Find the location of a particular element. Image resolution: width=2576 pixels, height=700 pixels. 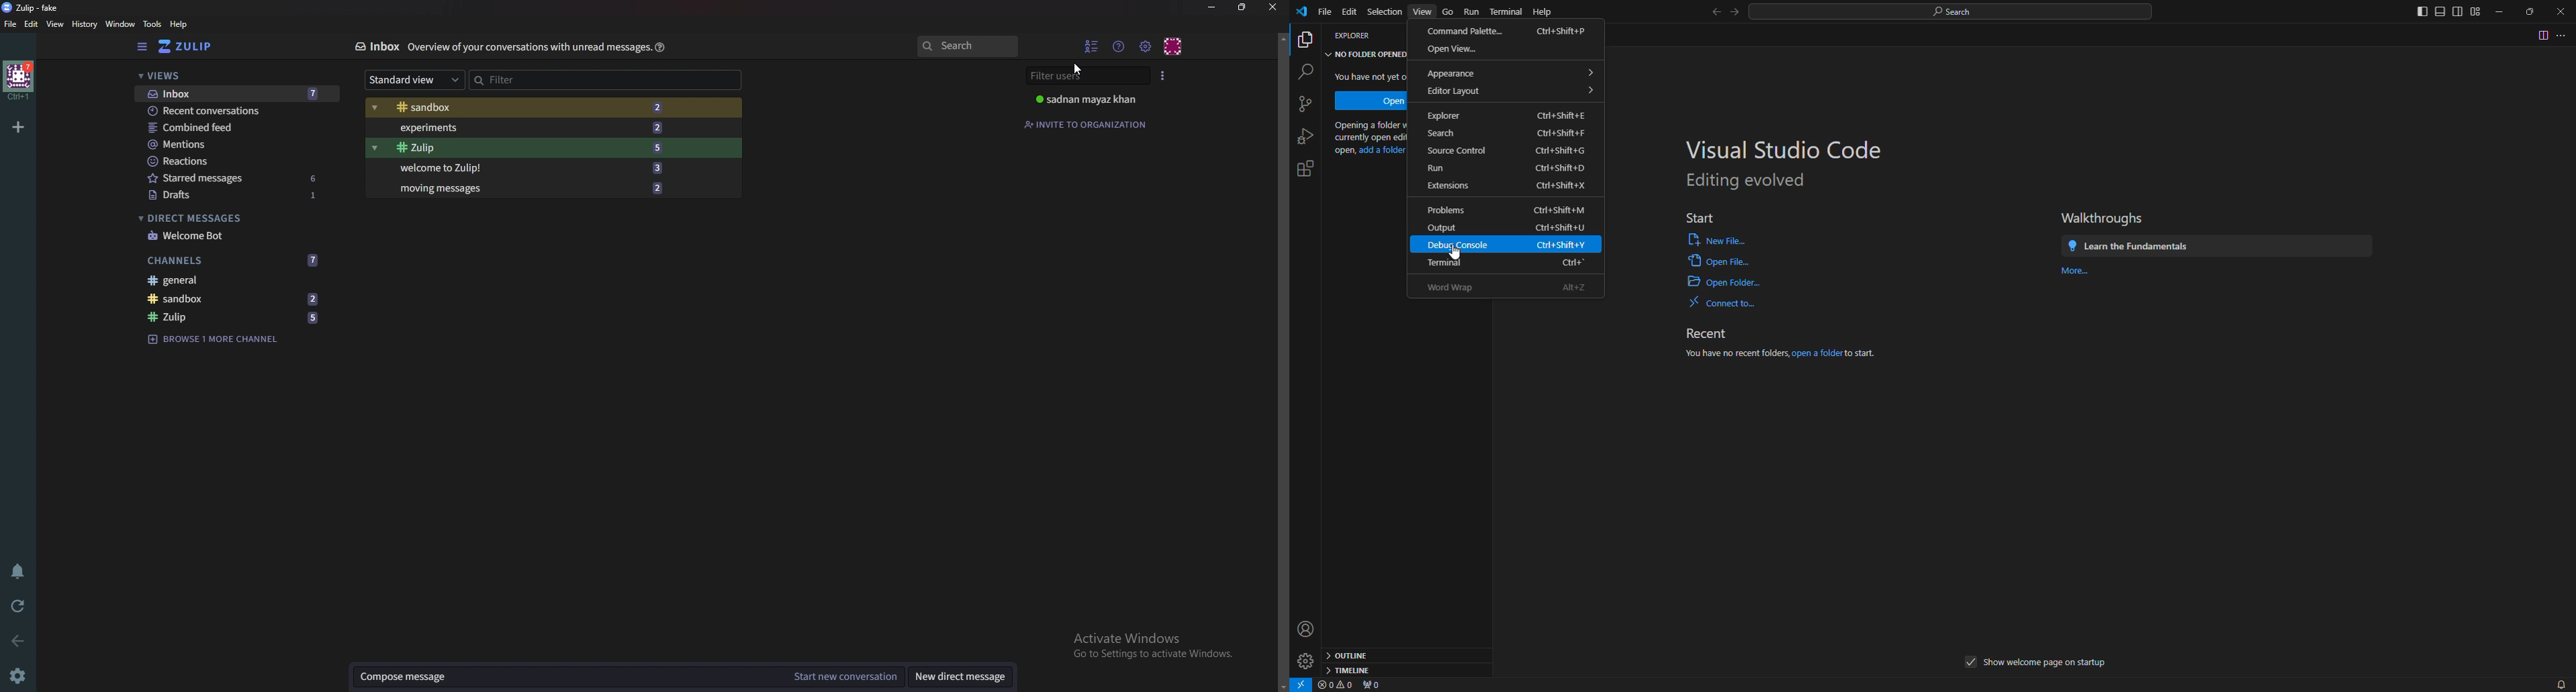

Start new conversation is located at coordinates (843, 678).